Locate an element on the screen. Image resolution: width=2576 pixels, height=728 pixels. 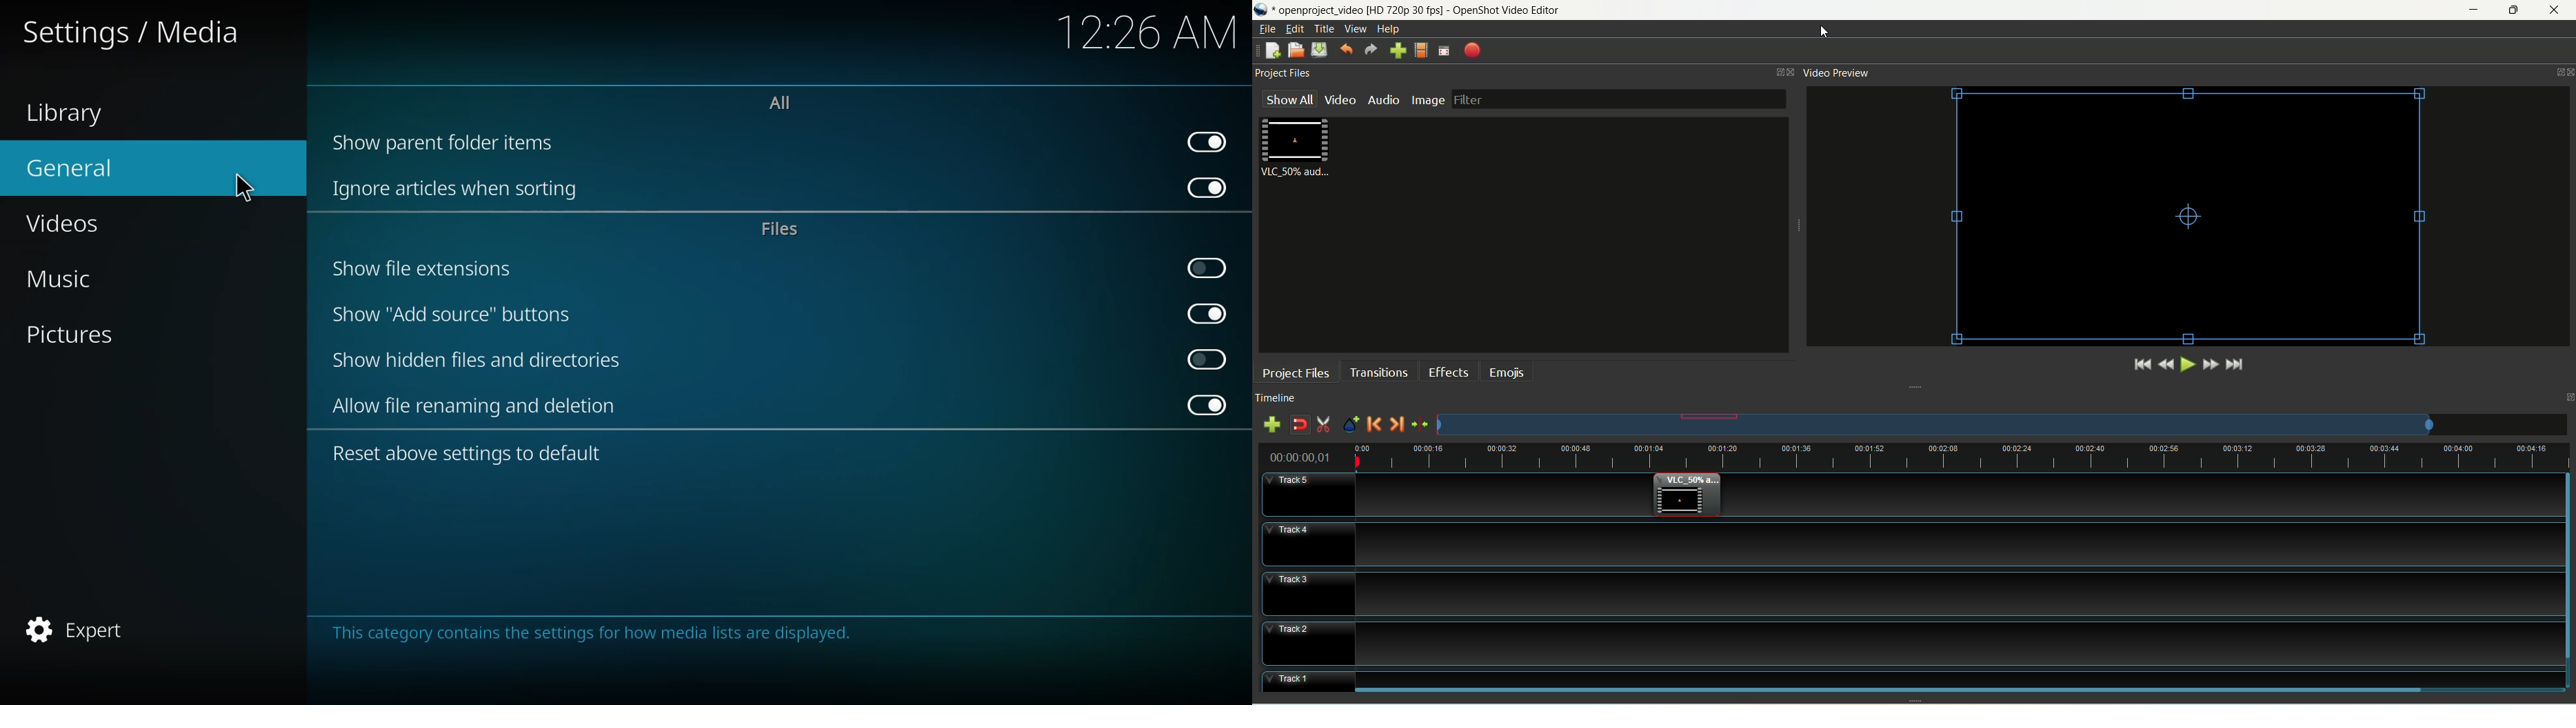
pictures is located at coordinates (85, 336).